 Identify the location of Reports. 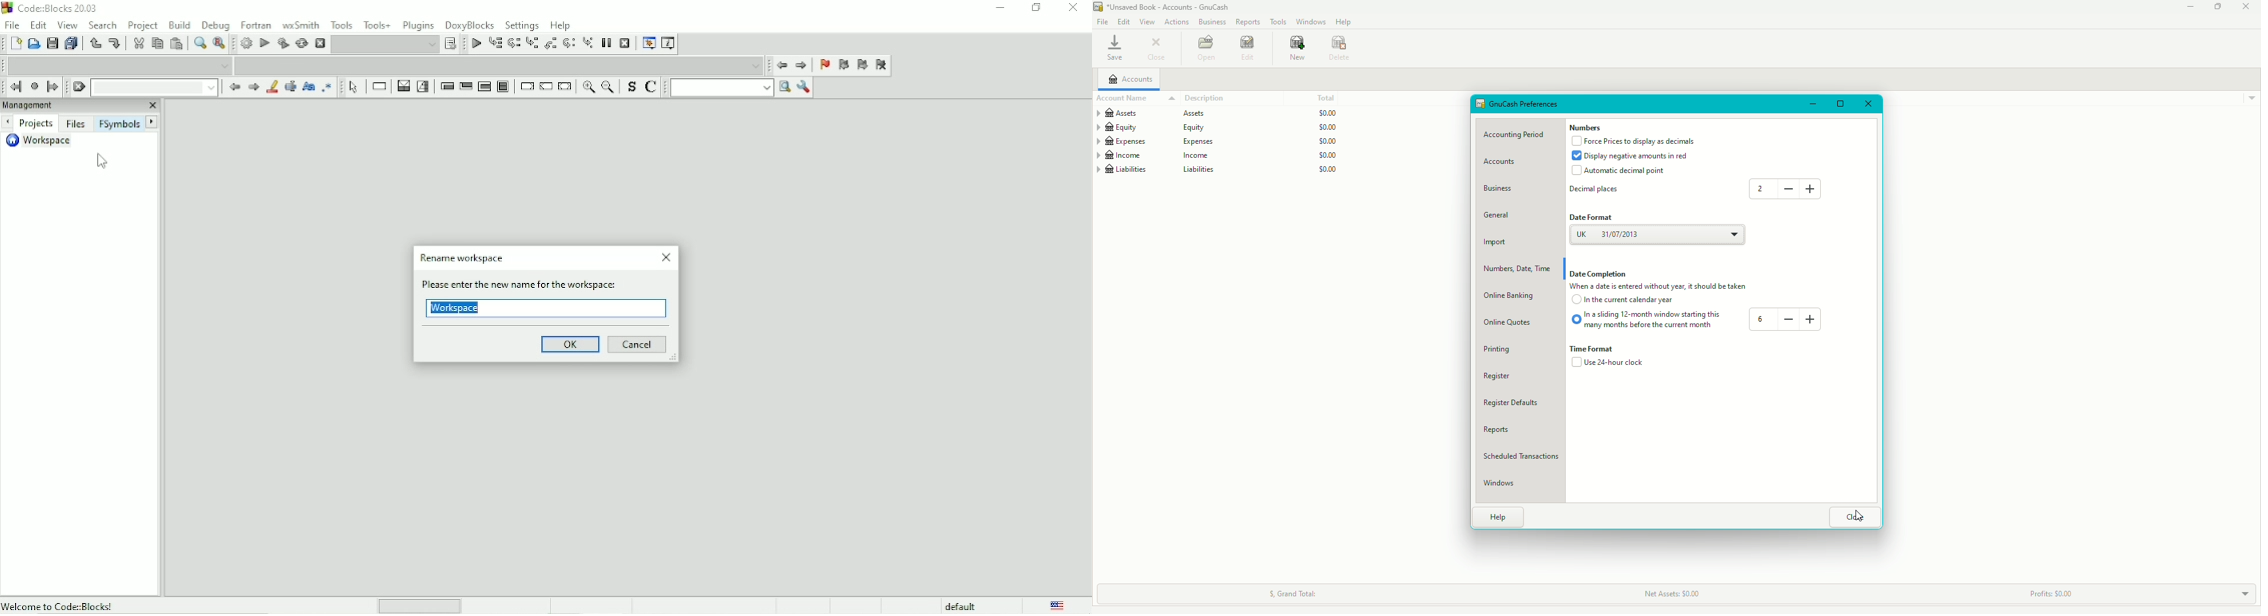
(1501, 431).